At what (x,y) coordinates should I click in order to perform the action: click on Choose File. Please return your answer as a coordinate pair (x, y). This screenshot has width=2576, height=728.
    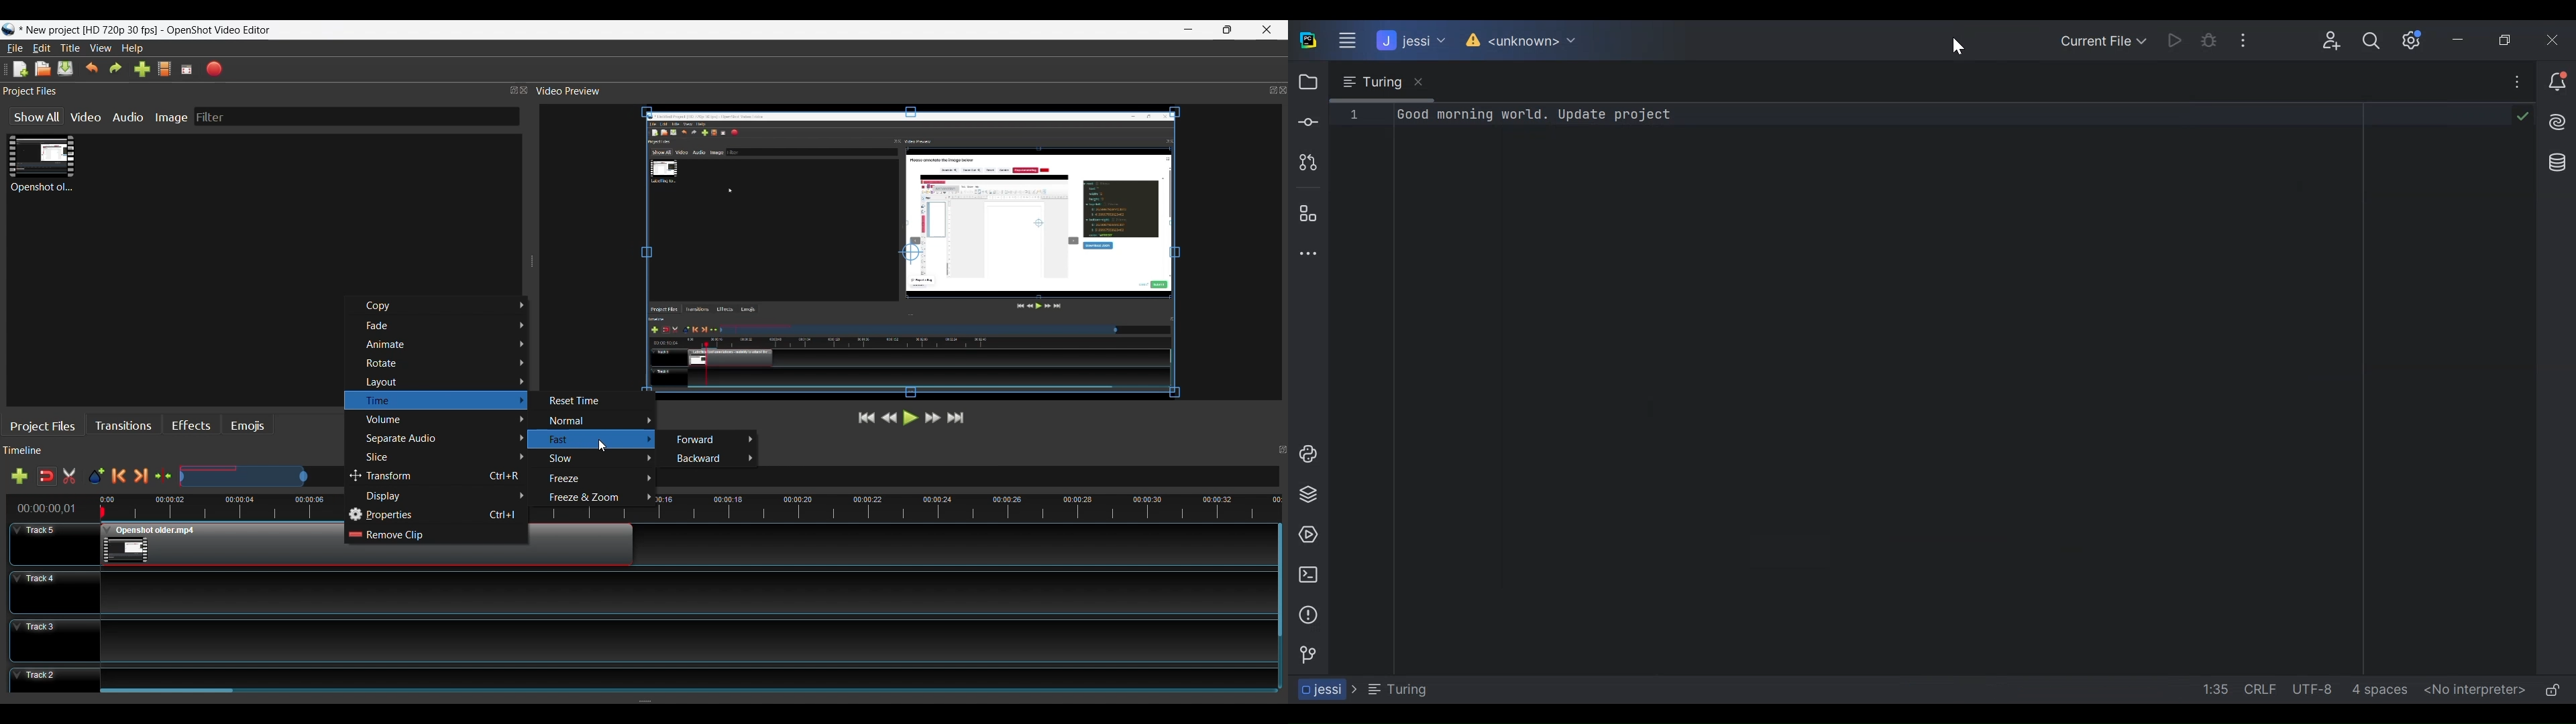
    Looking at the image, I should click on (167, 70).